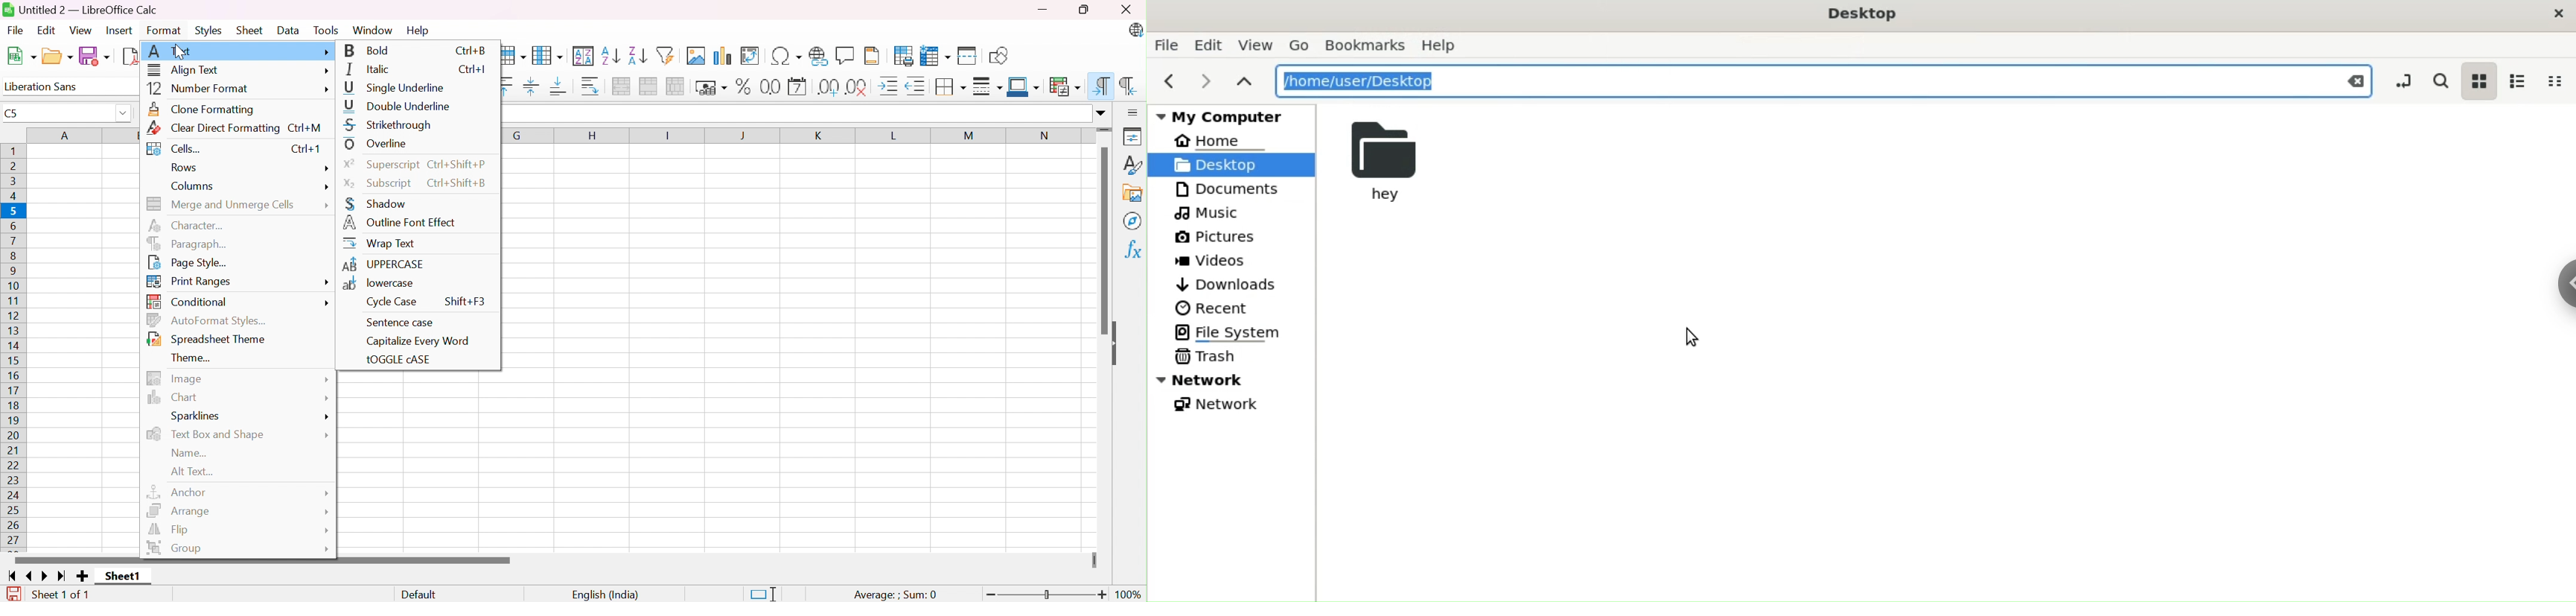 The height and width of the screenshot is (616, 2576). What do you see at coordinates (1448, 46) in the screenshot?
I see `Help` at bounding box center [1448, 46].